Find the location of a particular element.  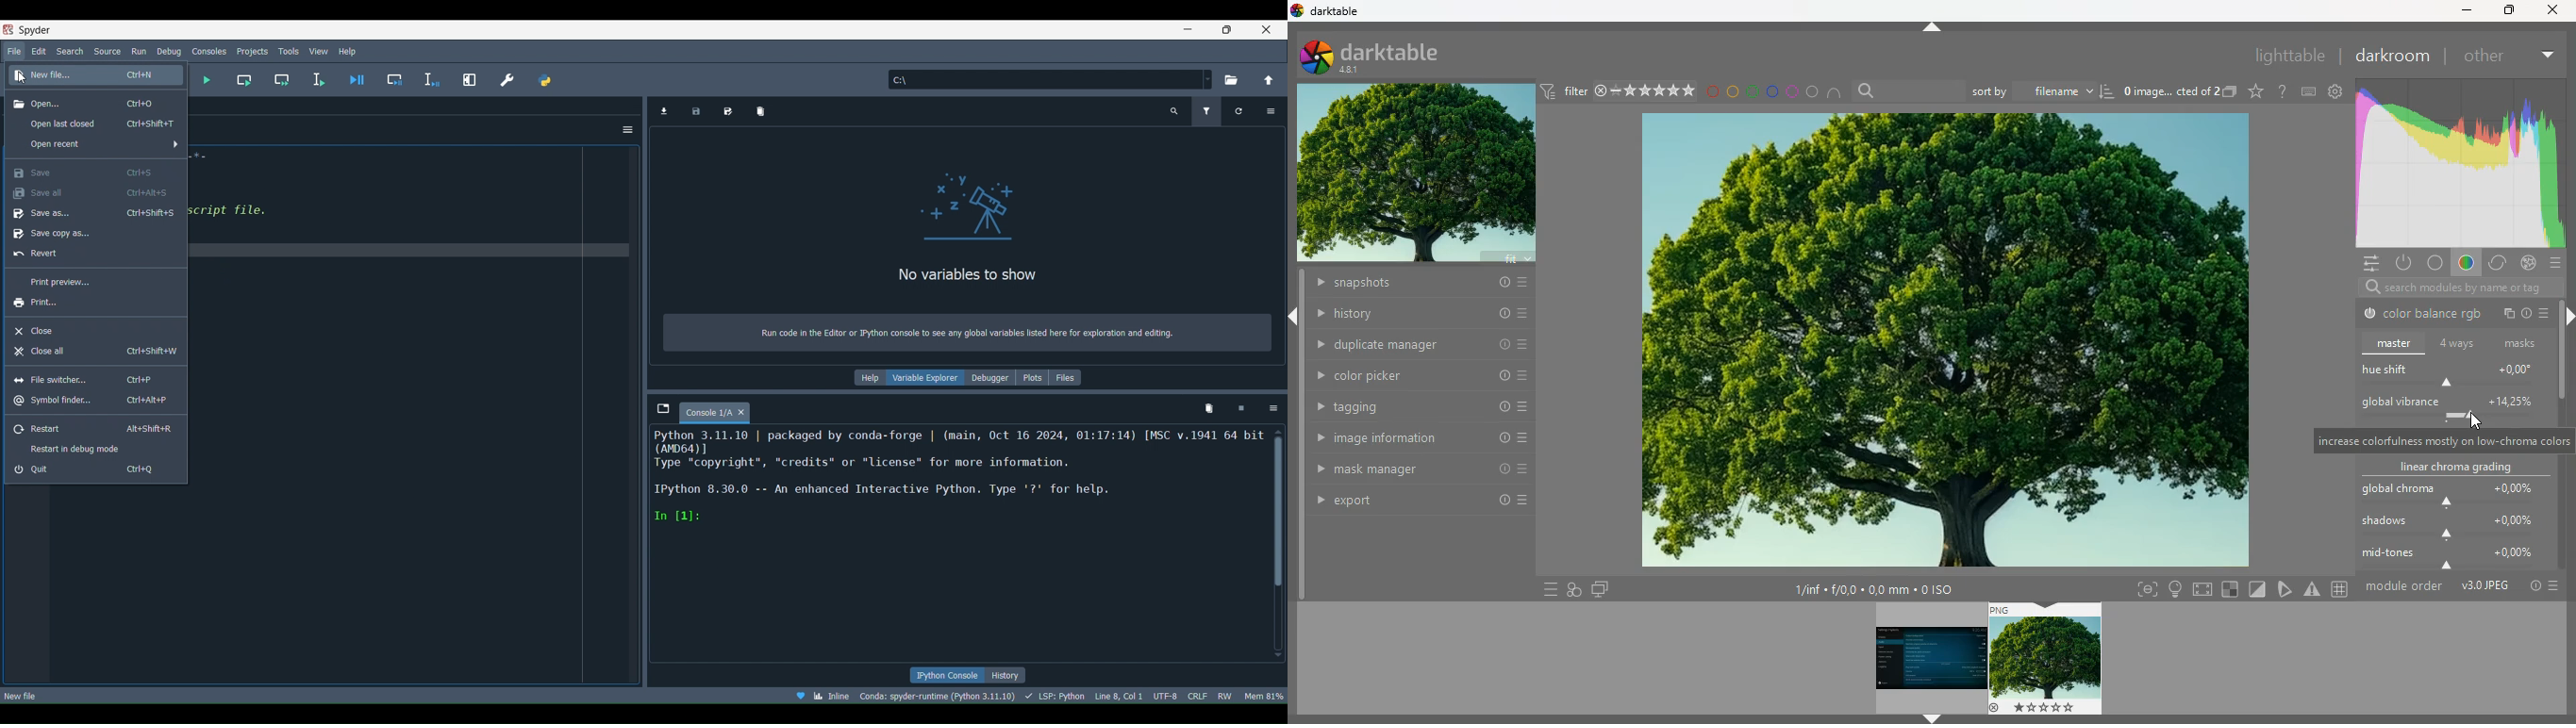

menu is located at coordinates (1546, 589).